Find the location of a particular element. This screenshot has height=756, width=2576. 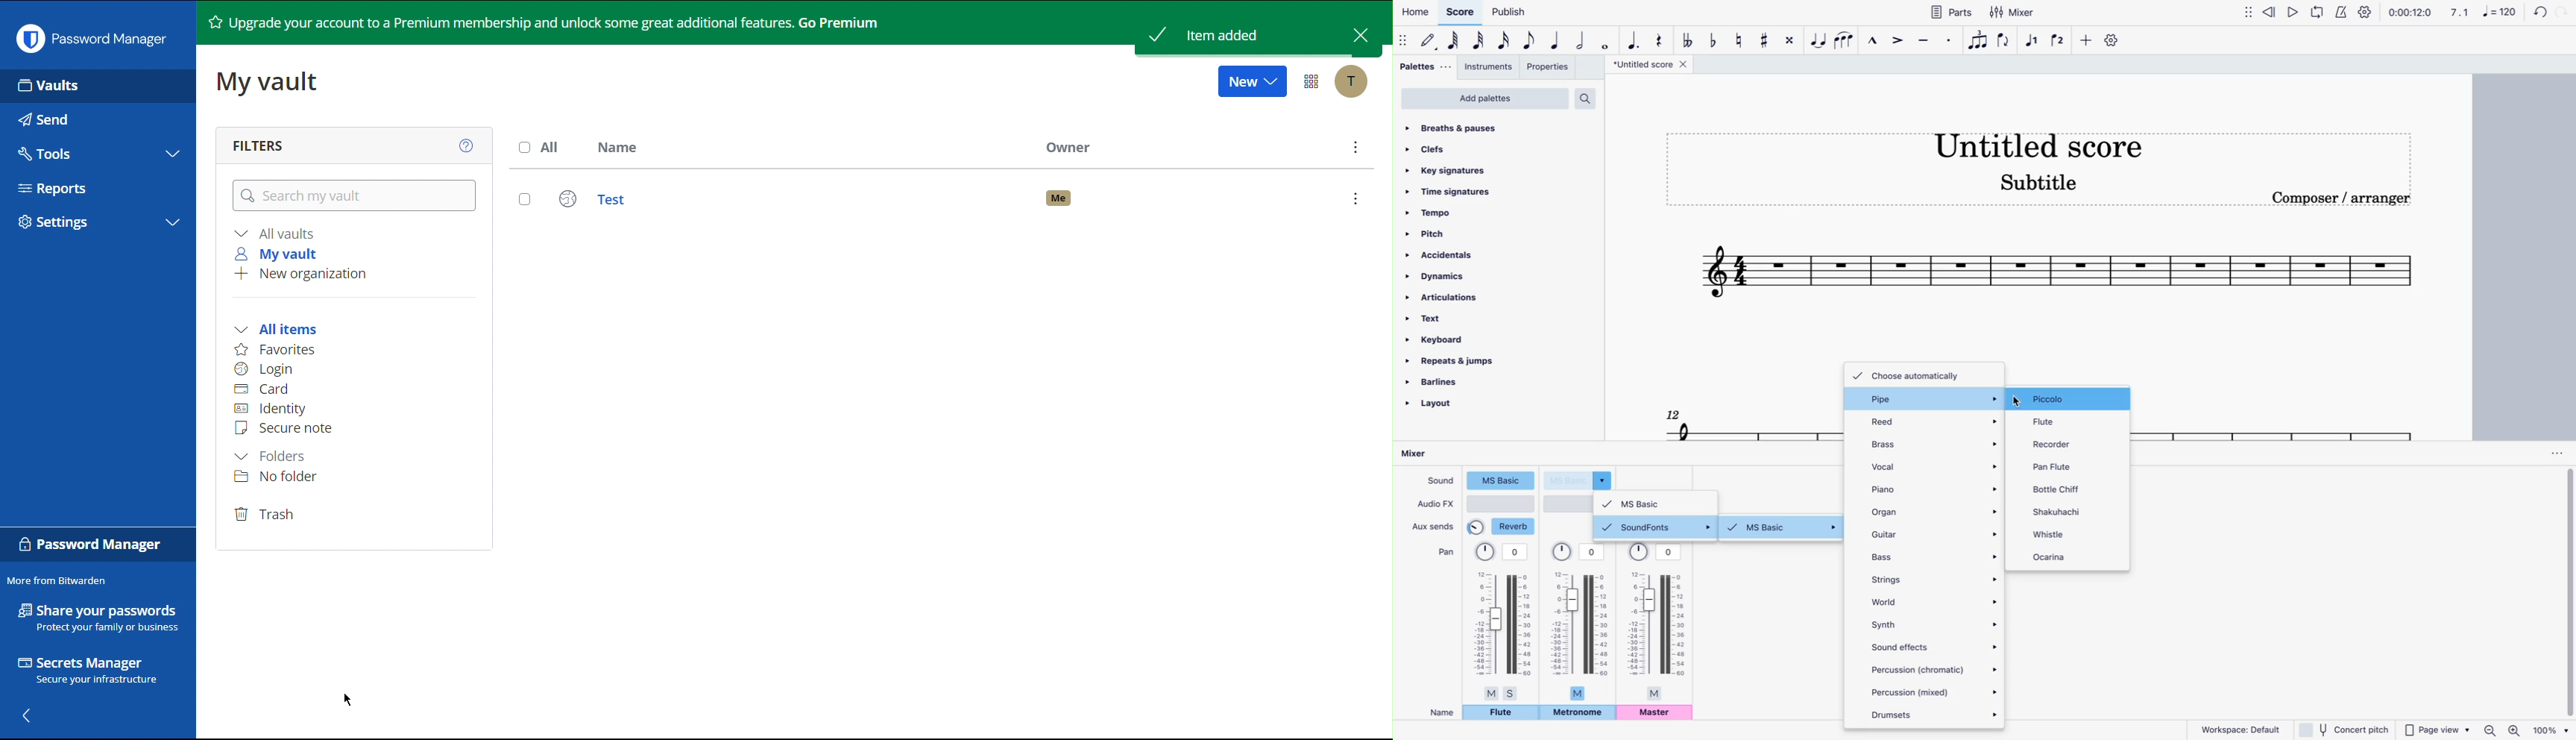

Secure note is located at coordinates (284, 426).